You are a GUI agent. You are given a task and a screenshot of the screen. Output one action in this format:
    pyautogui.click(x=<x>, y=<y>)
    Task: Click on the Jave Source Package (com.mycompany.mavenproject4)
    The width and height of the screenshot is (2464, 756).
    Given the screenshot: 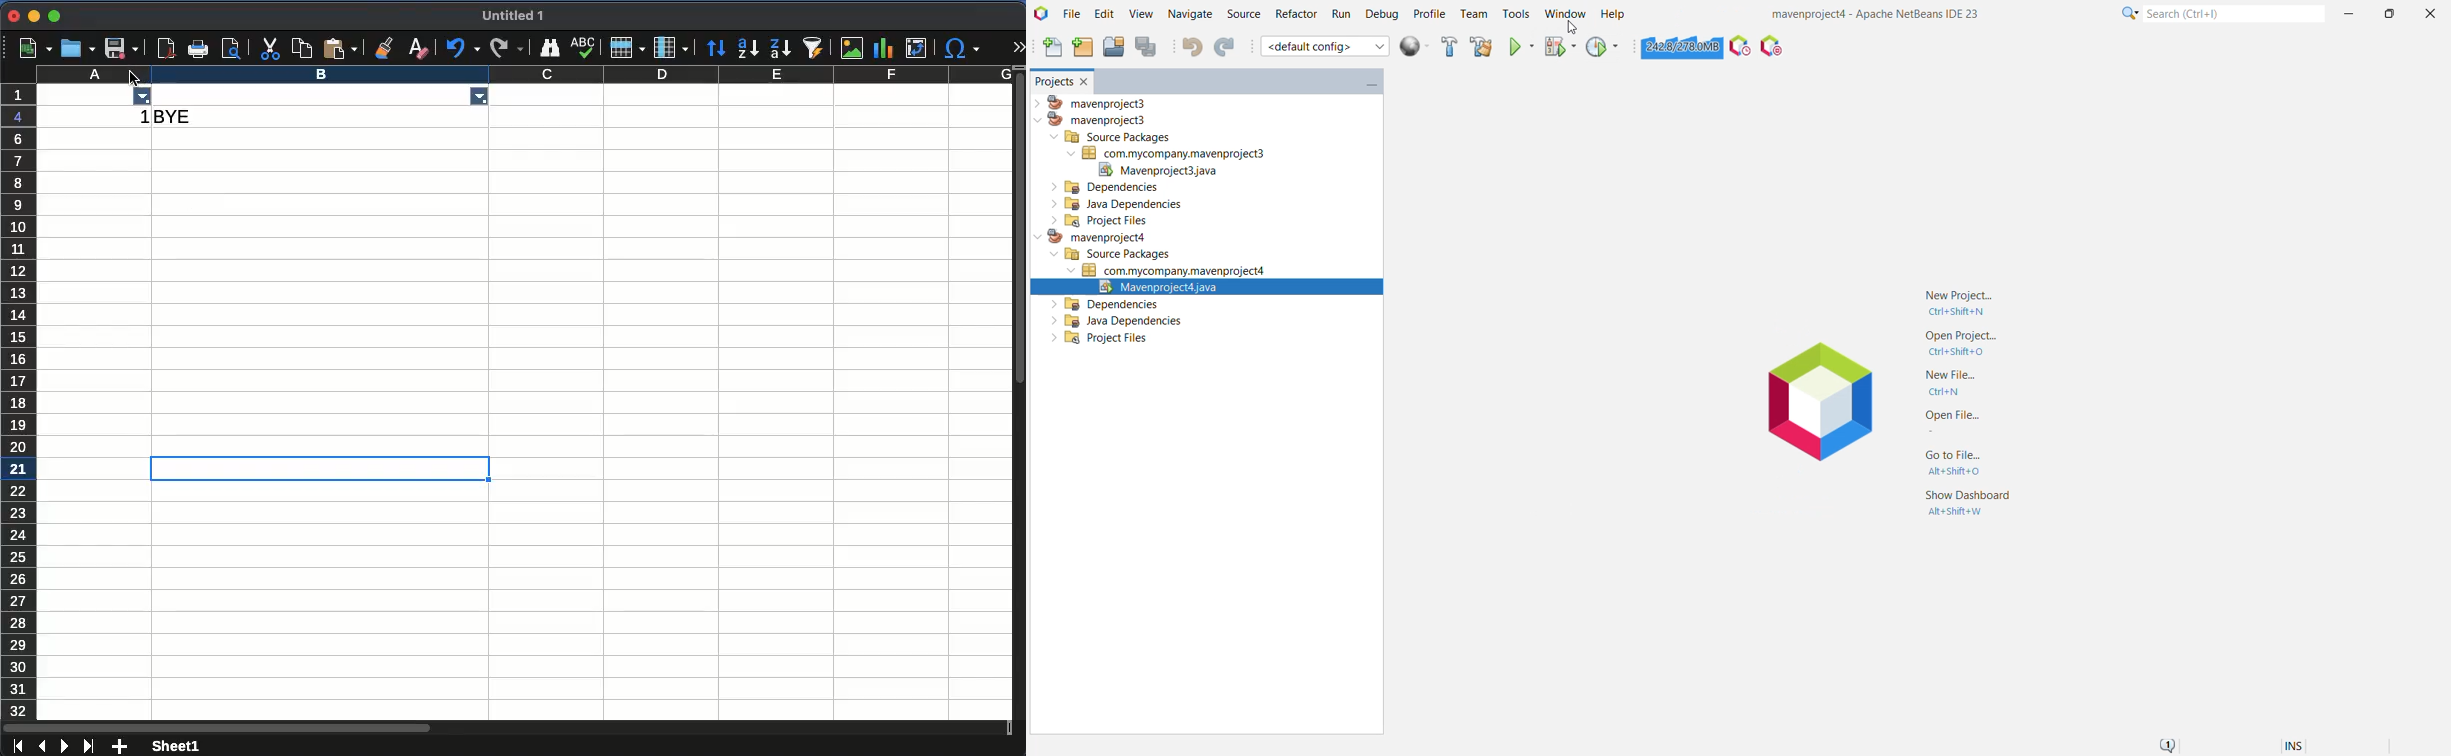 What is the action you would take?
    pyautogui.click(x=1172, y=270)
    